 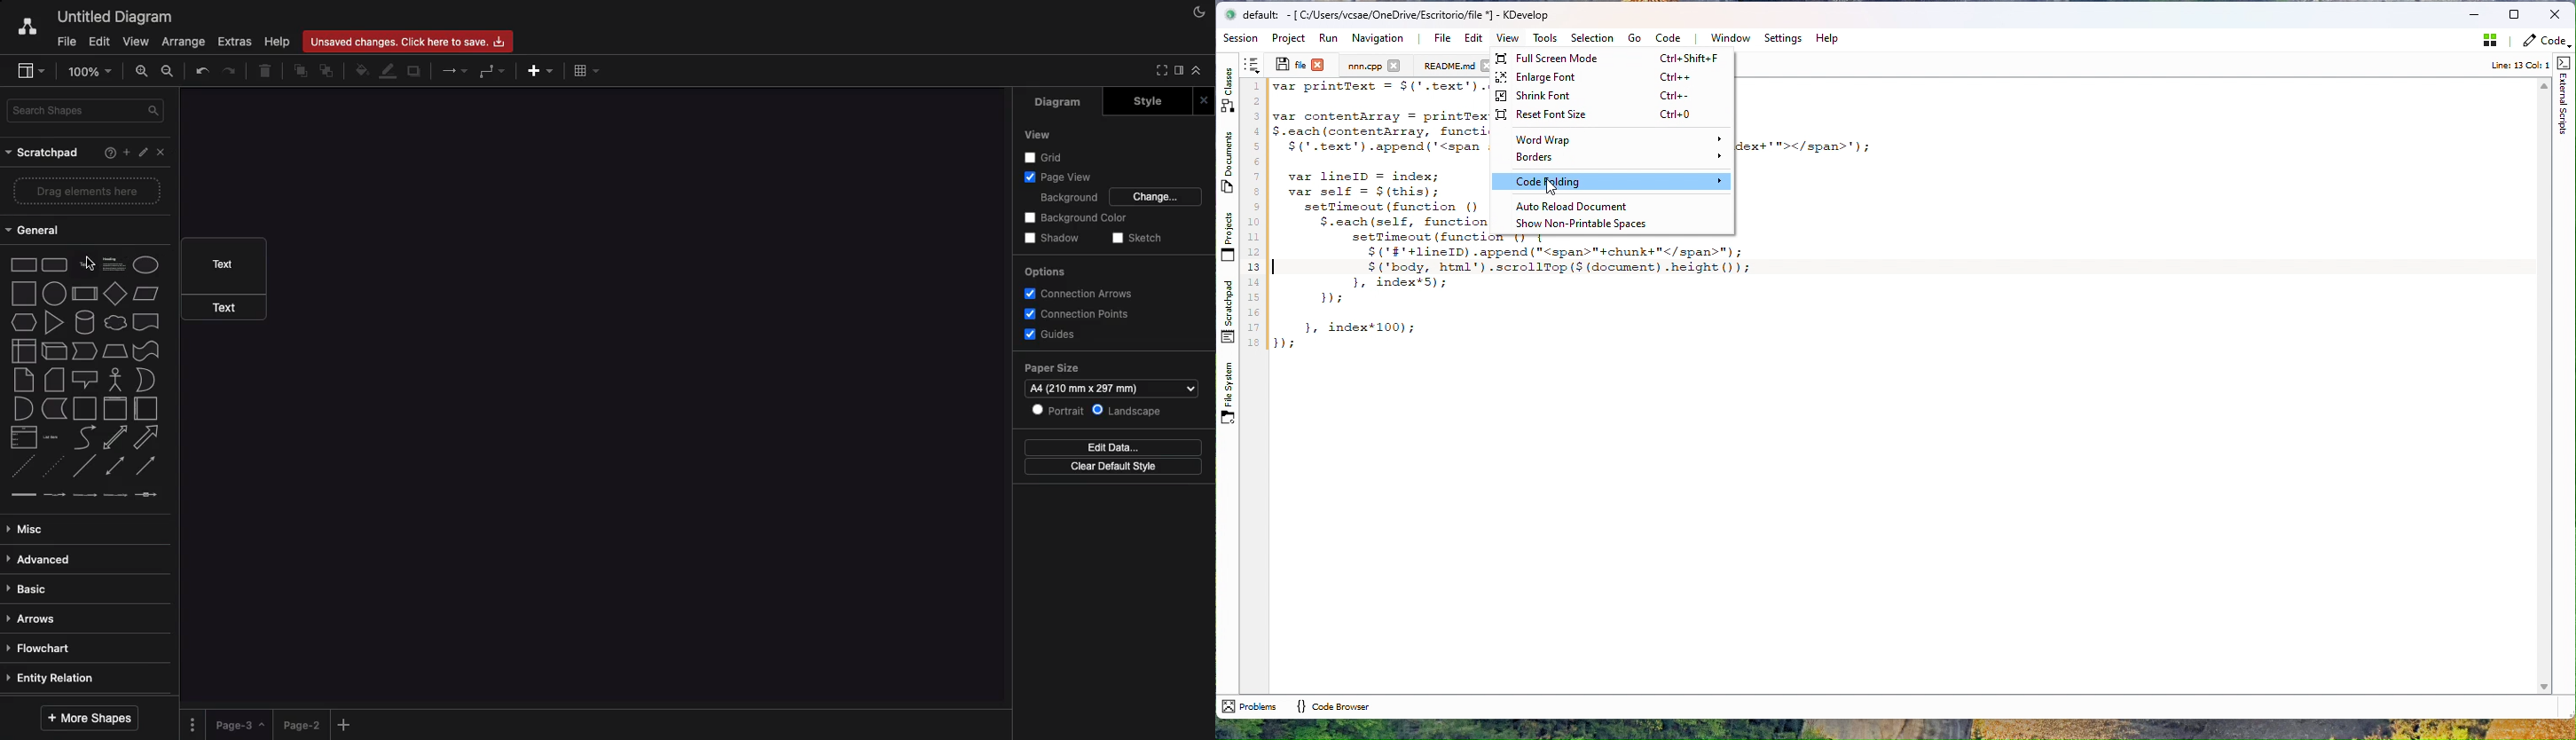 What do you see at coordinates (1056, 367) in the screenshot?
I see `Paper size` at bounding box center [1056, 367].